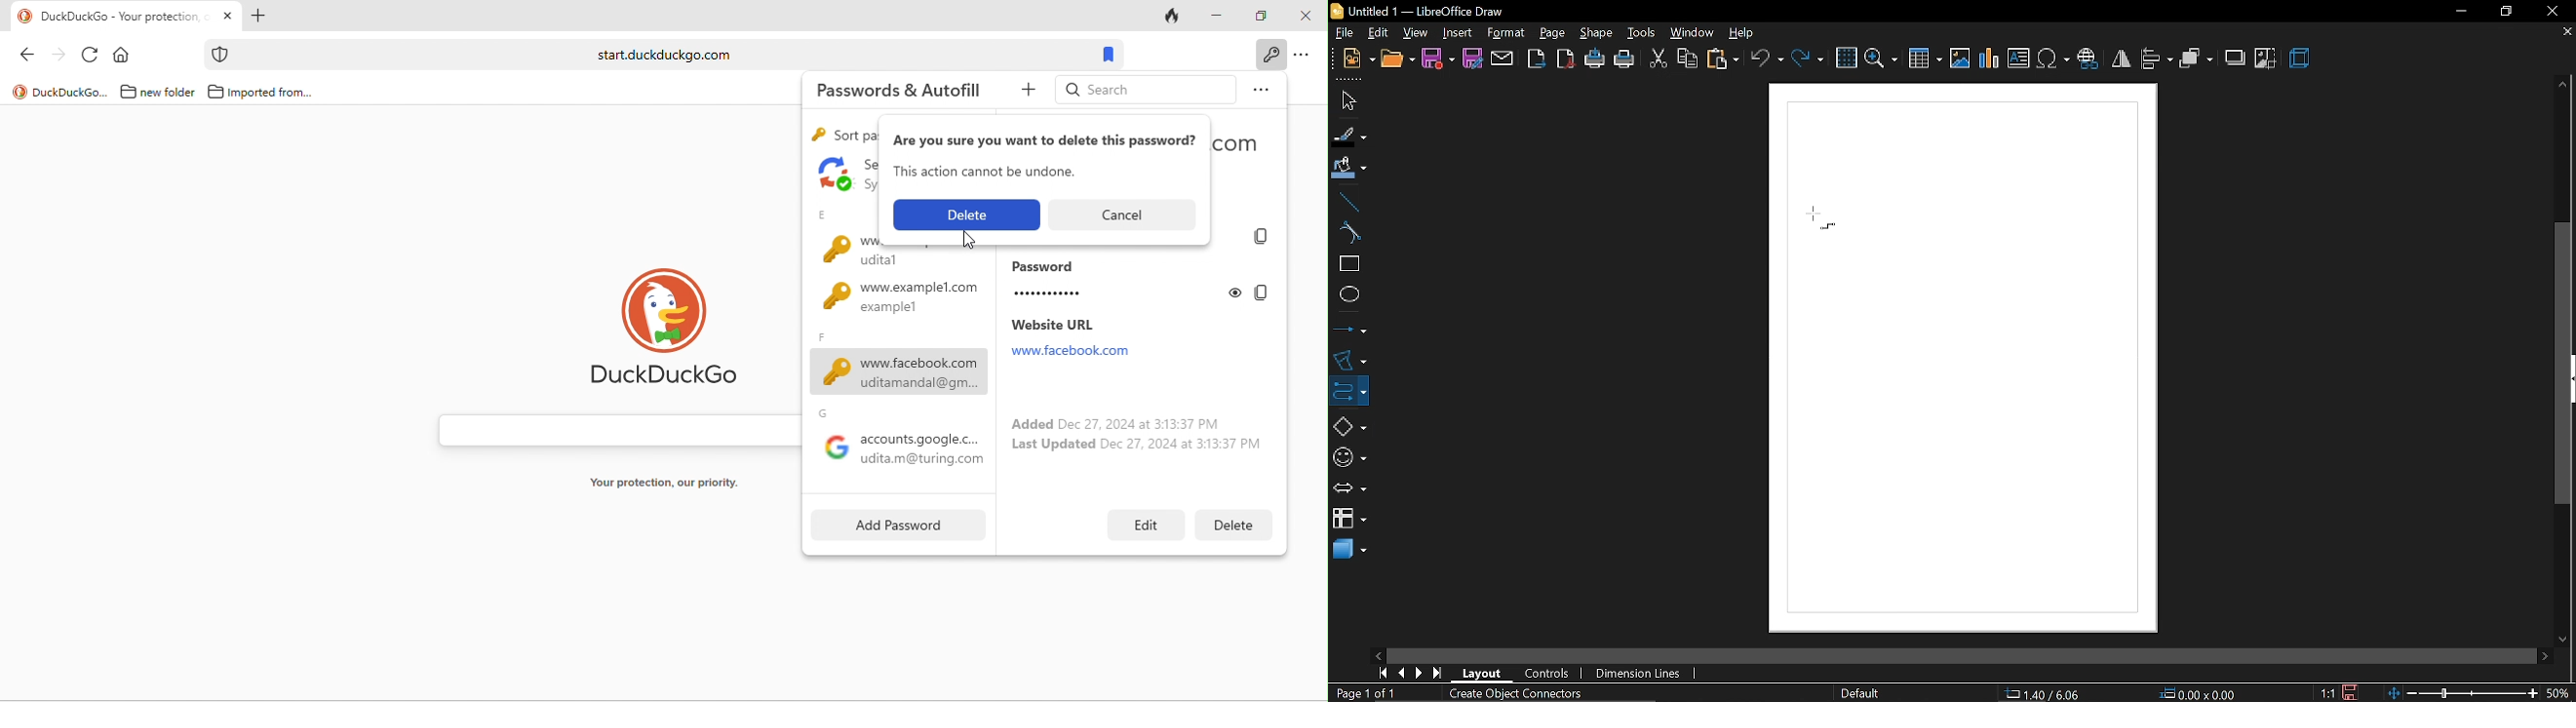 The width and height of the screenshot is (2576, 728). What do you see at coordinates (1045, 141) in the screenshot?
I see `are you sure you want to delete this password?` at bounding box center [1045, 141].